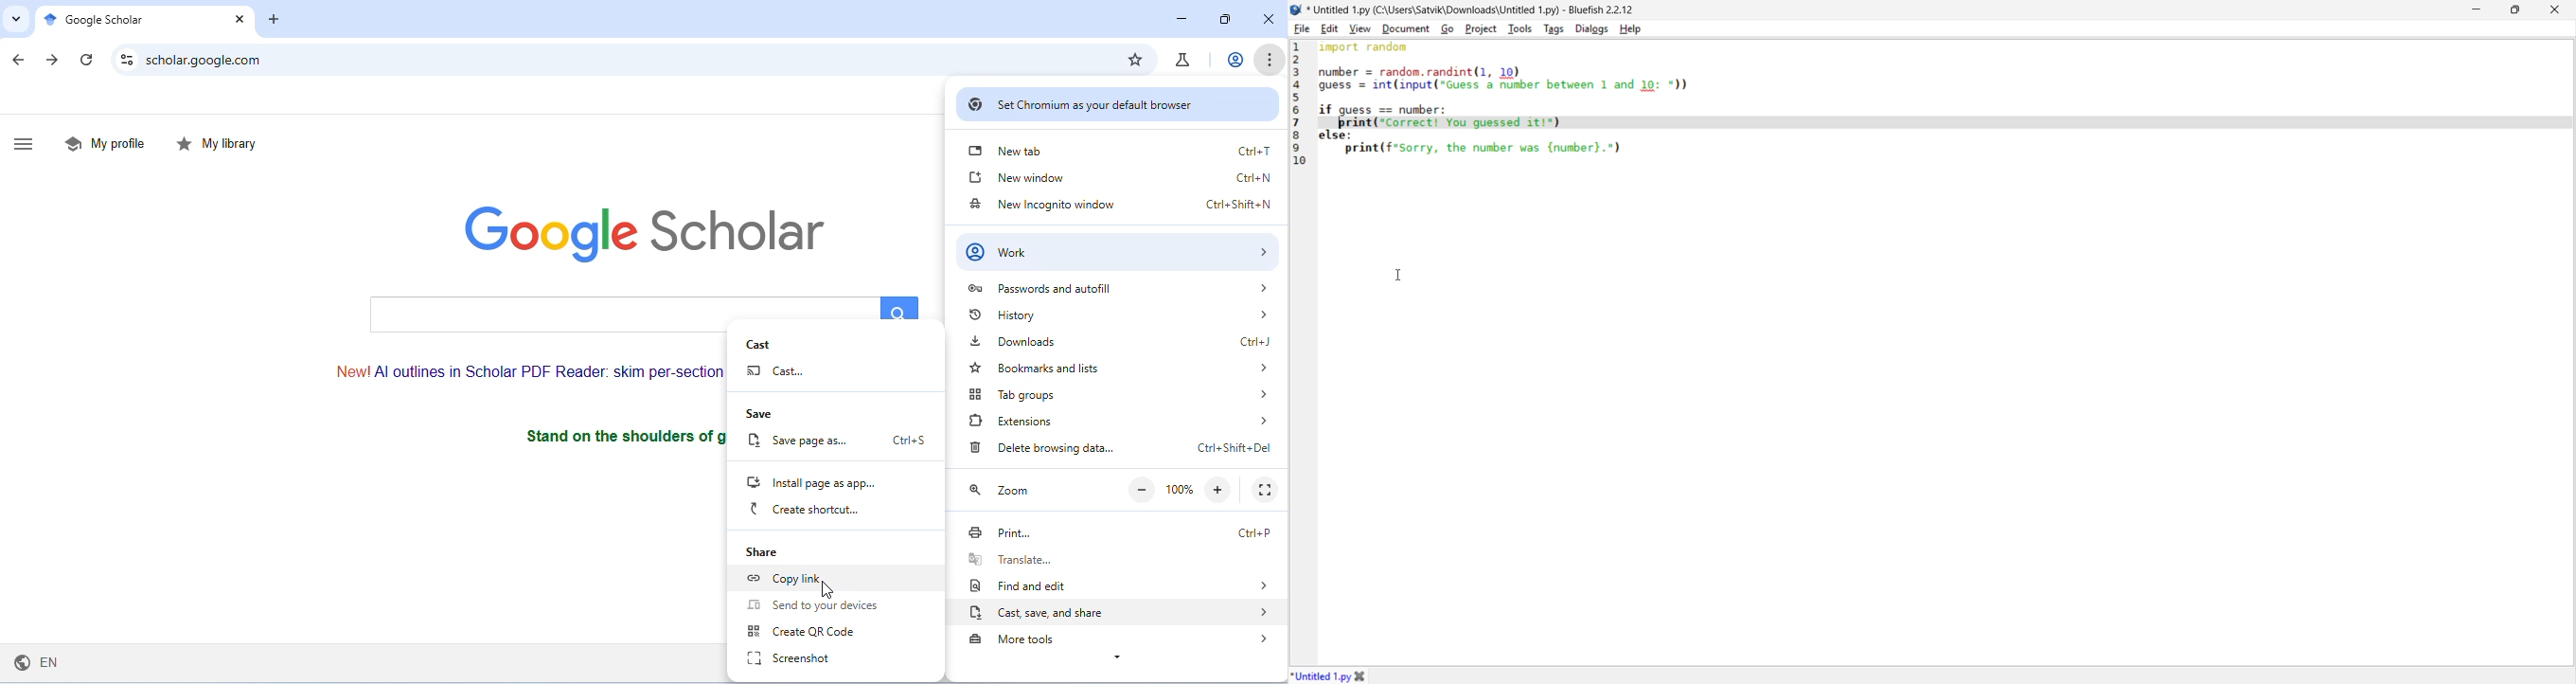  What do you see at coordinates (646, 229) in the screenshot?
I see `google scholar logo` at bounding box center [646, 229].